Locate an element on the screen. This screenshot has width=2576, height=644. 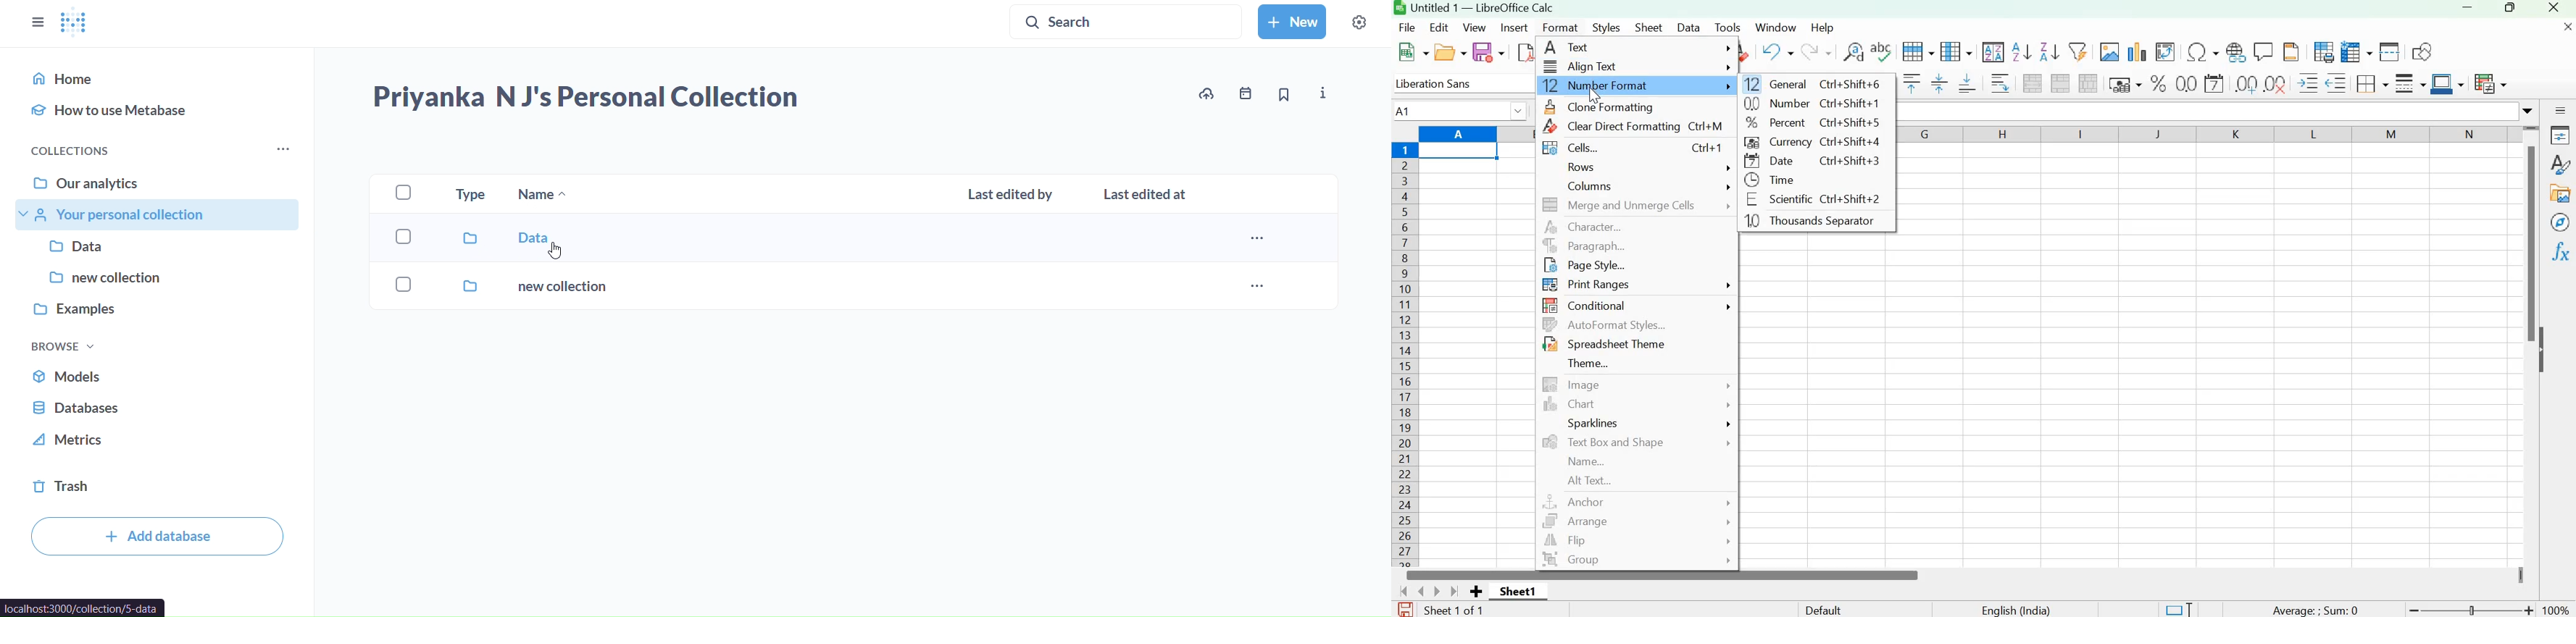
Insert or Edit pivot table is located at coordinates (2165, 50).